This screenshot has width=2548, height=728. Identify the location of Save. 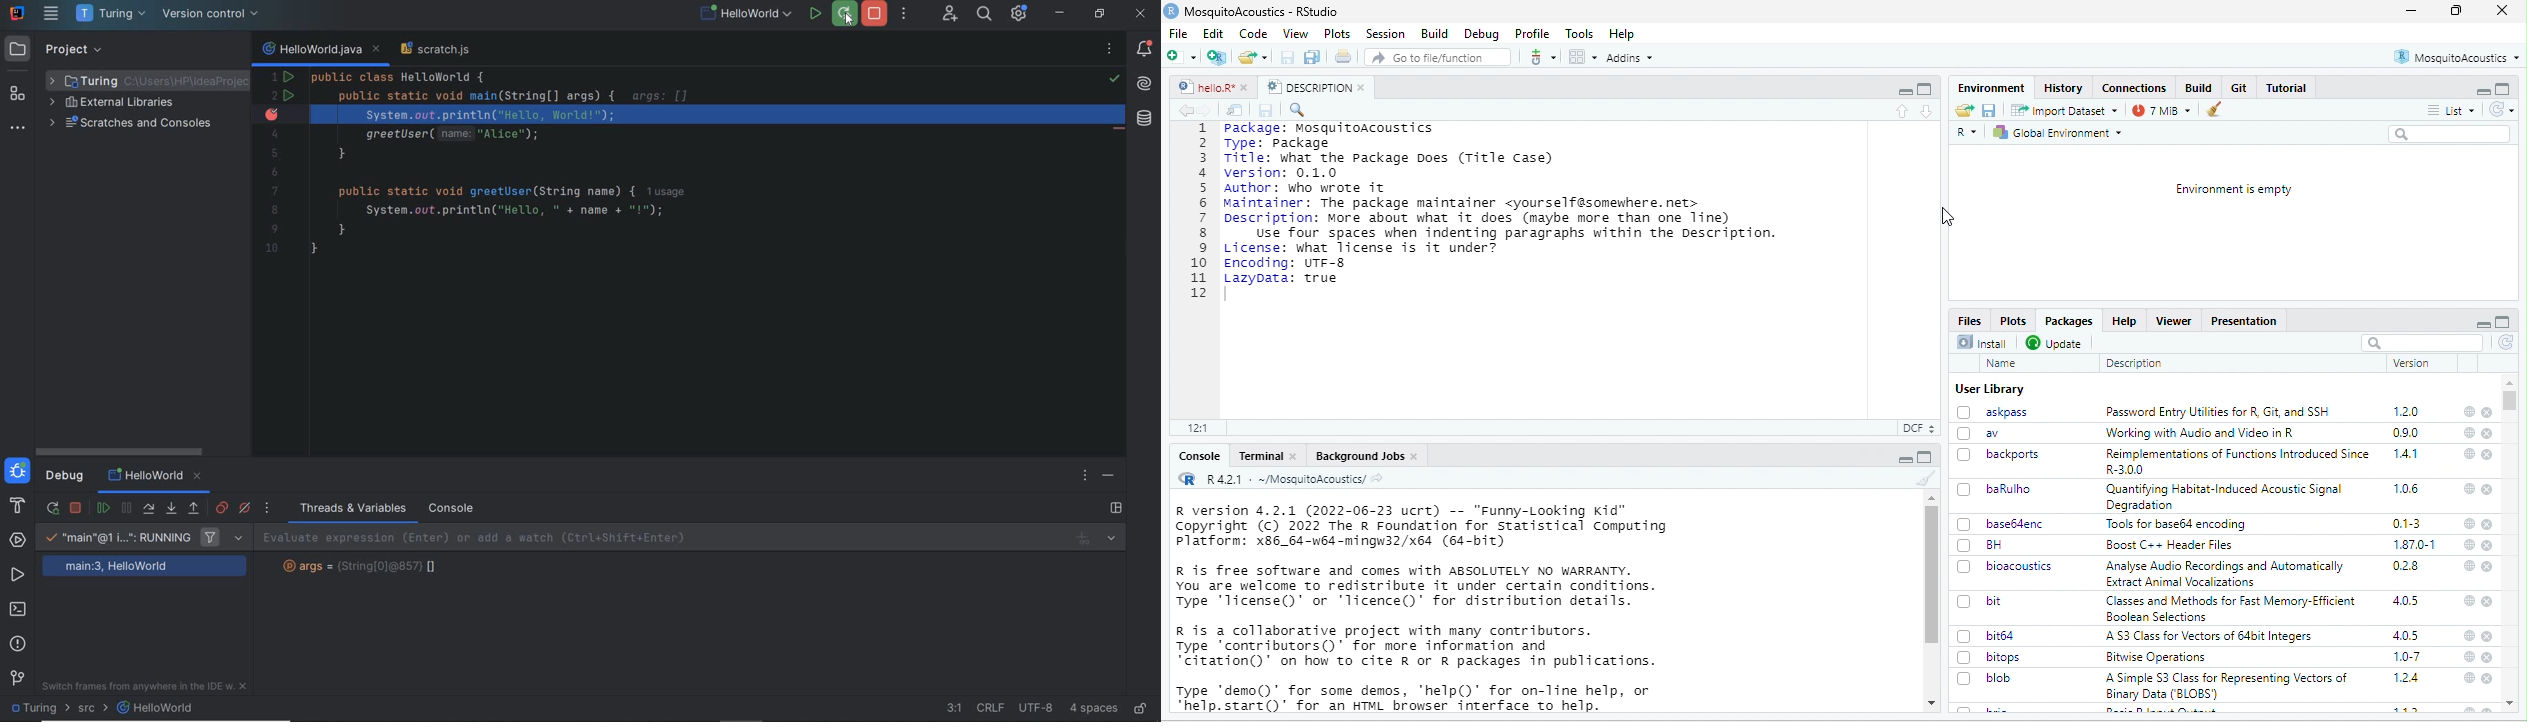
(1268, 111).